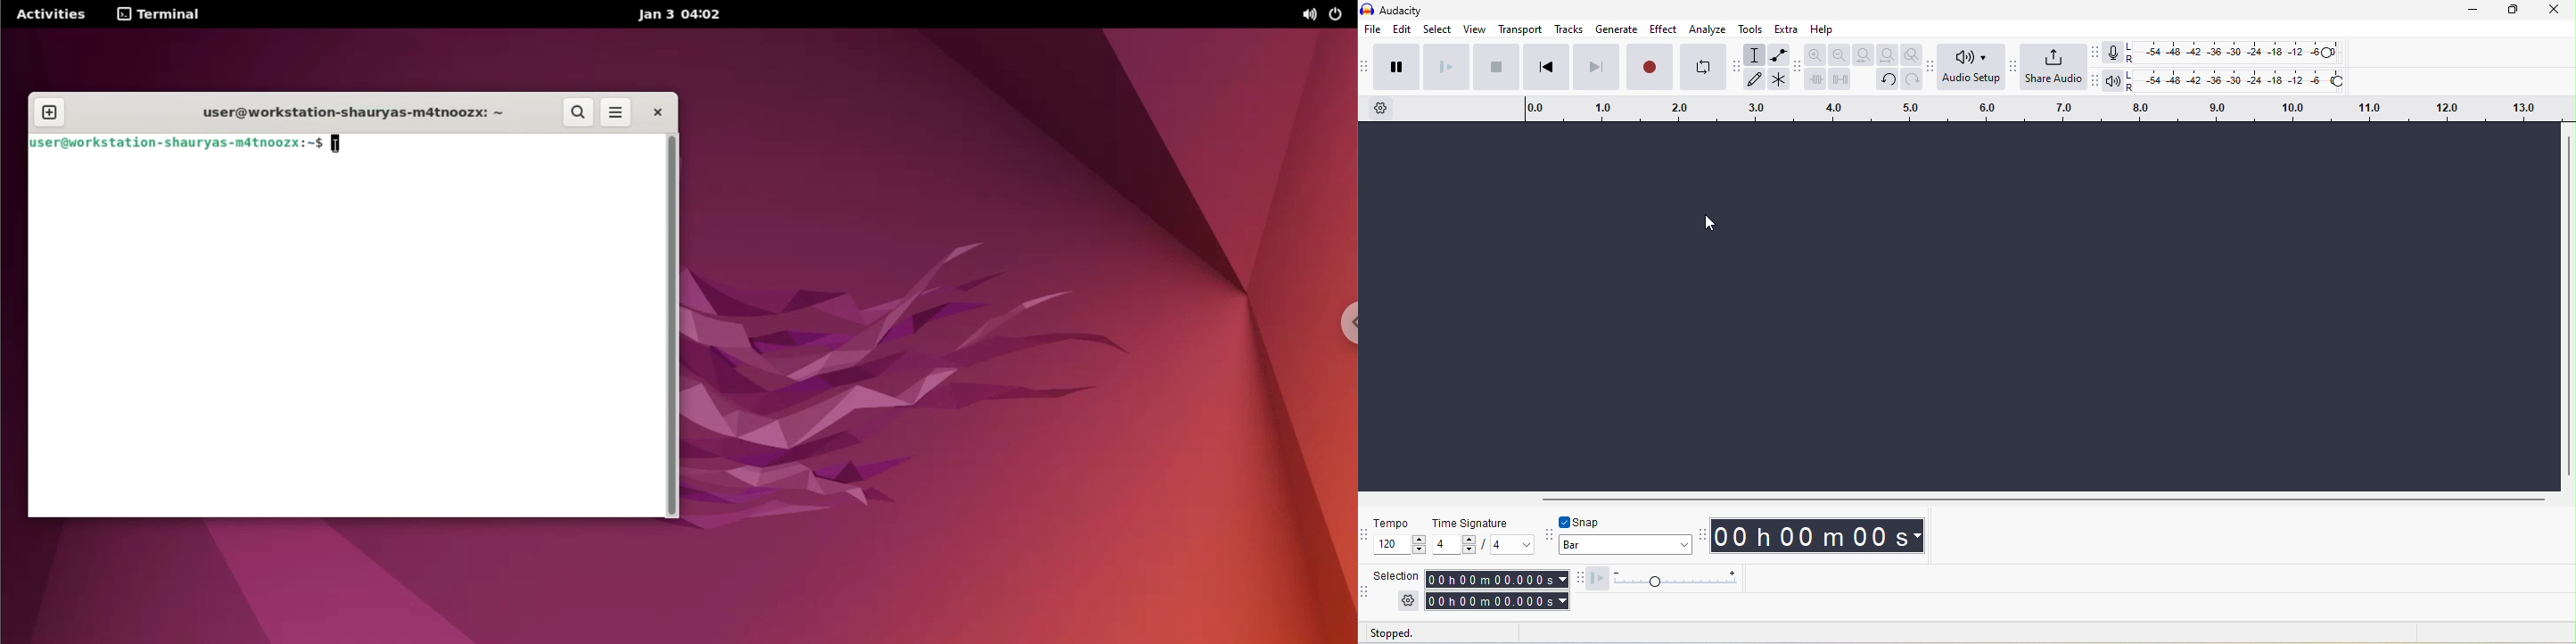  What do you see at coordinates (2474, 12) in the screenshot?
I see `minimize` at bounding box center [2474, 12].